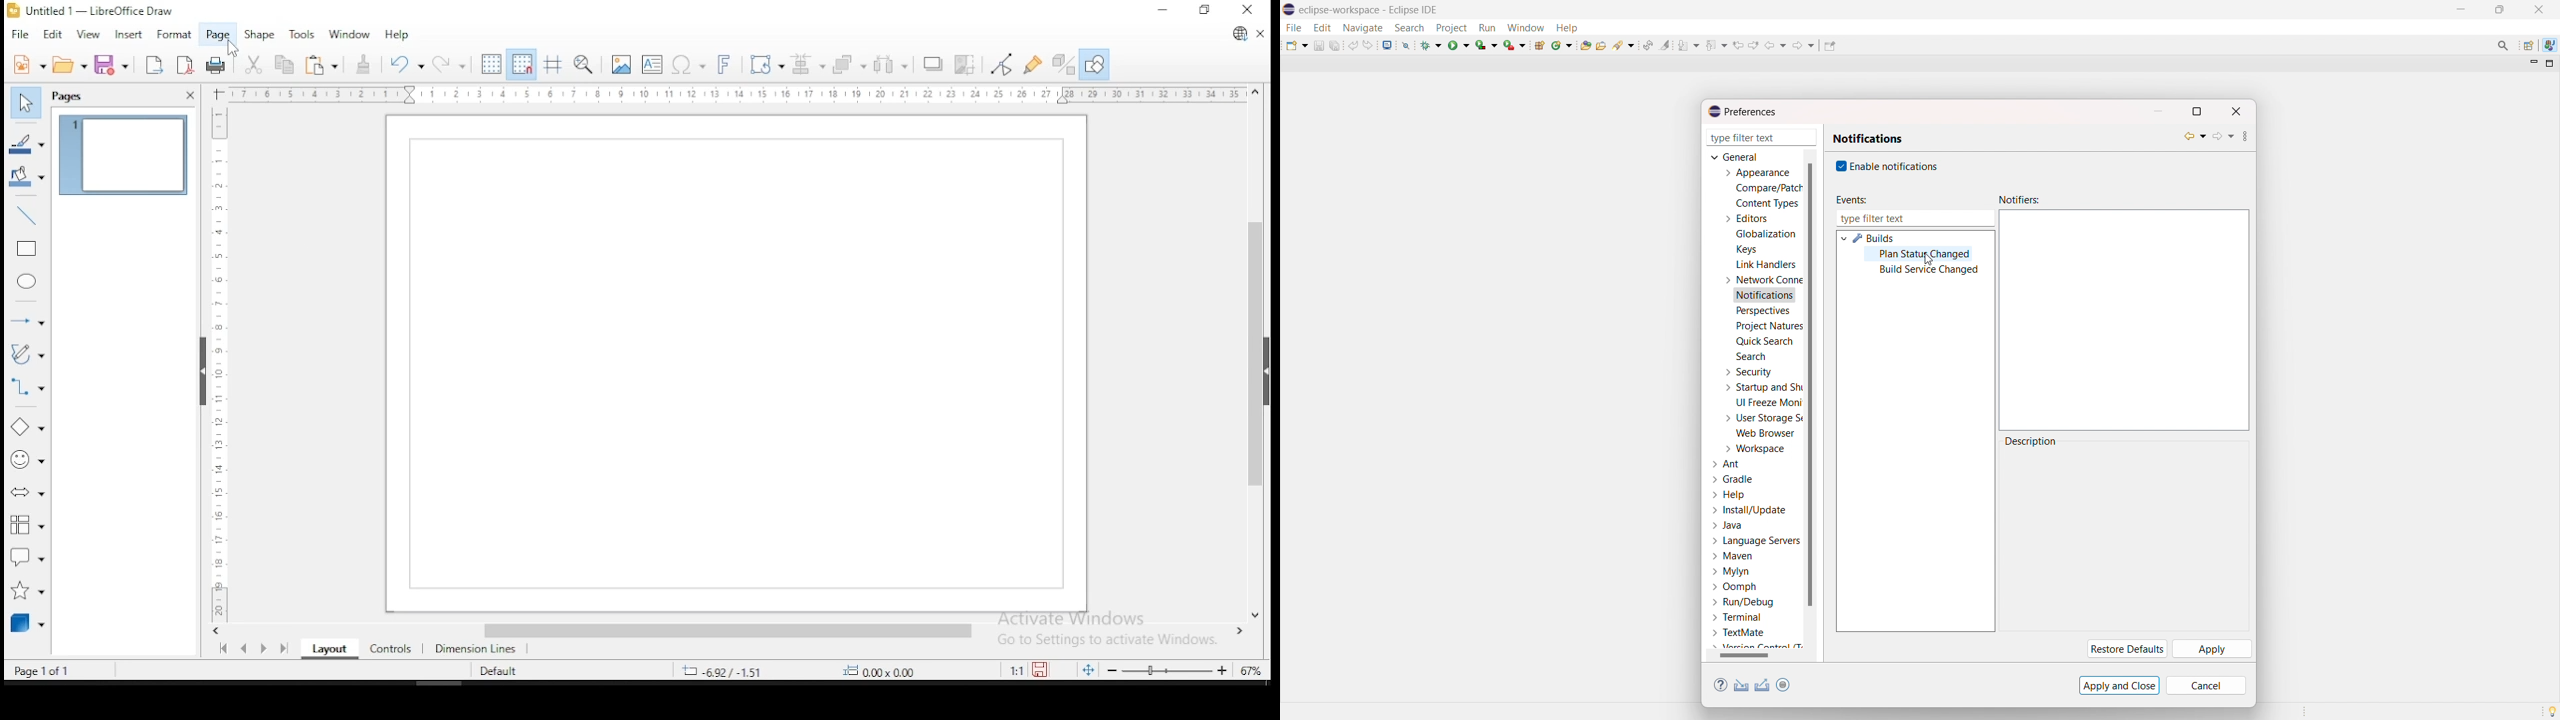 The image size is (2576, 728). Describe the element at coordinates (652, 65) in the screenshot. I see `insert textbox` at that location.